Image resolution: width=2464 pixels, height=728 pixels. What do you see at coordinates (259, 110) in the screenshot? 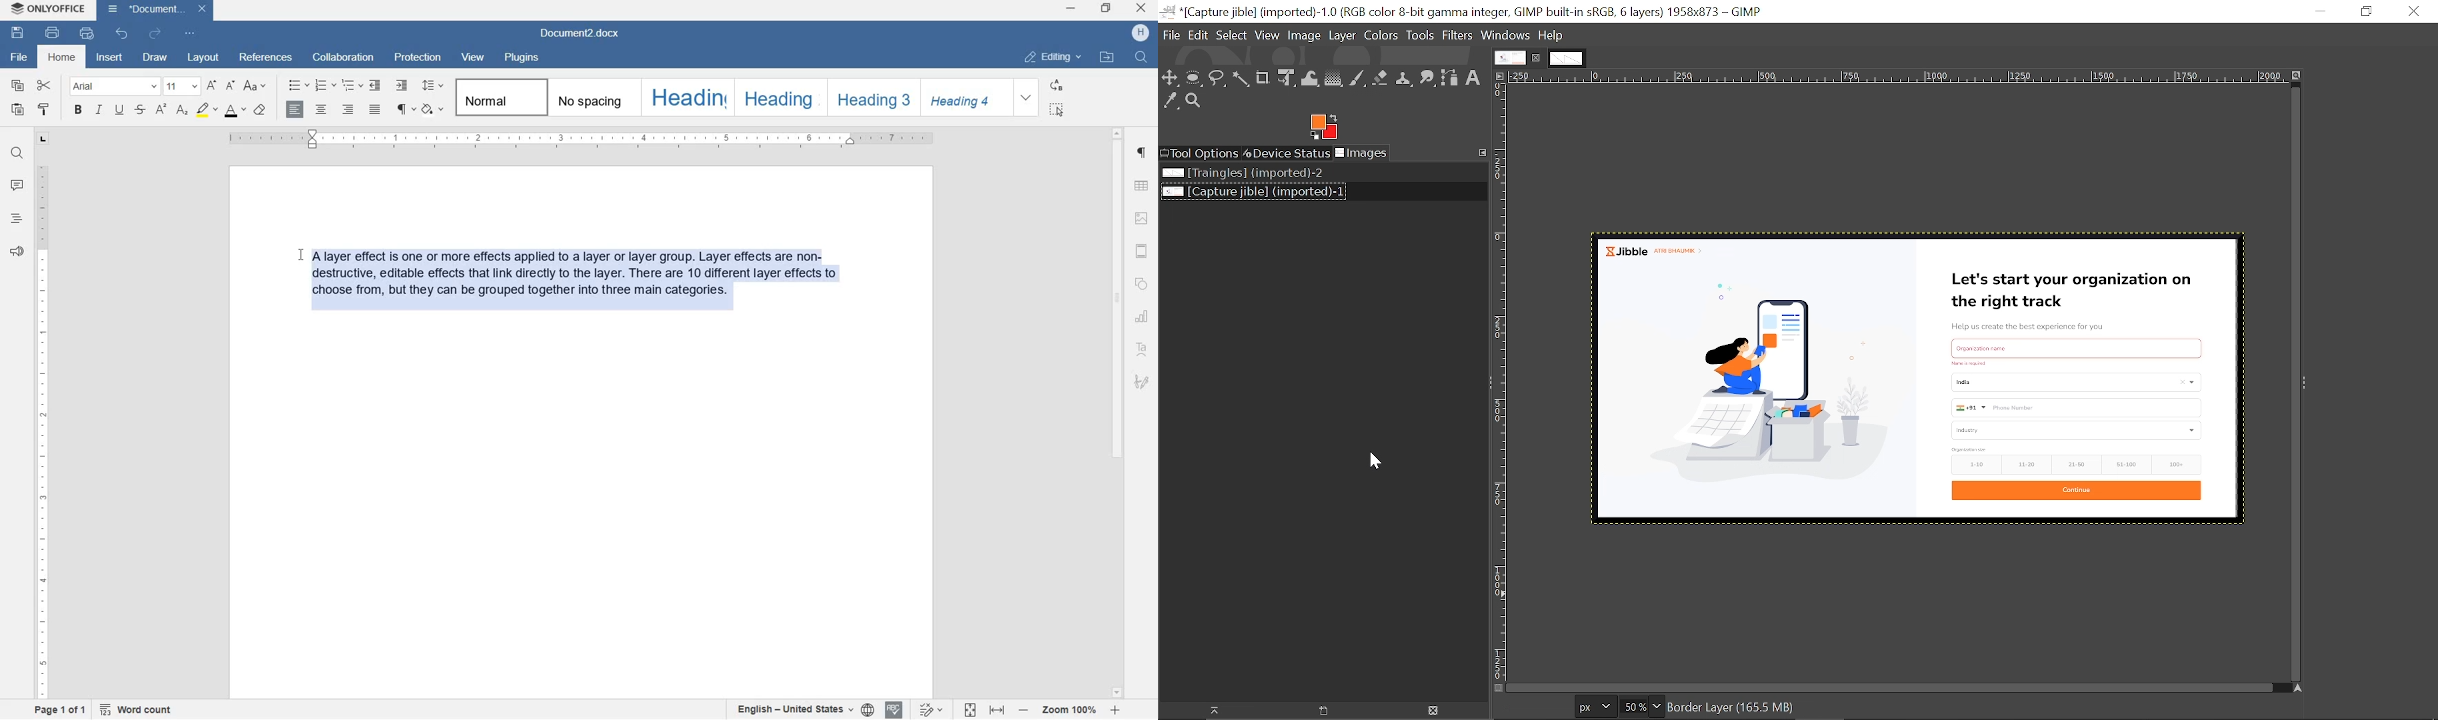
I see `clear style` at bounding box center [259, 110].